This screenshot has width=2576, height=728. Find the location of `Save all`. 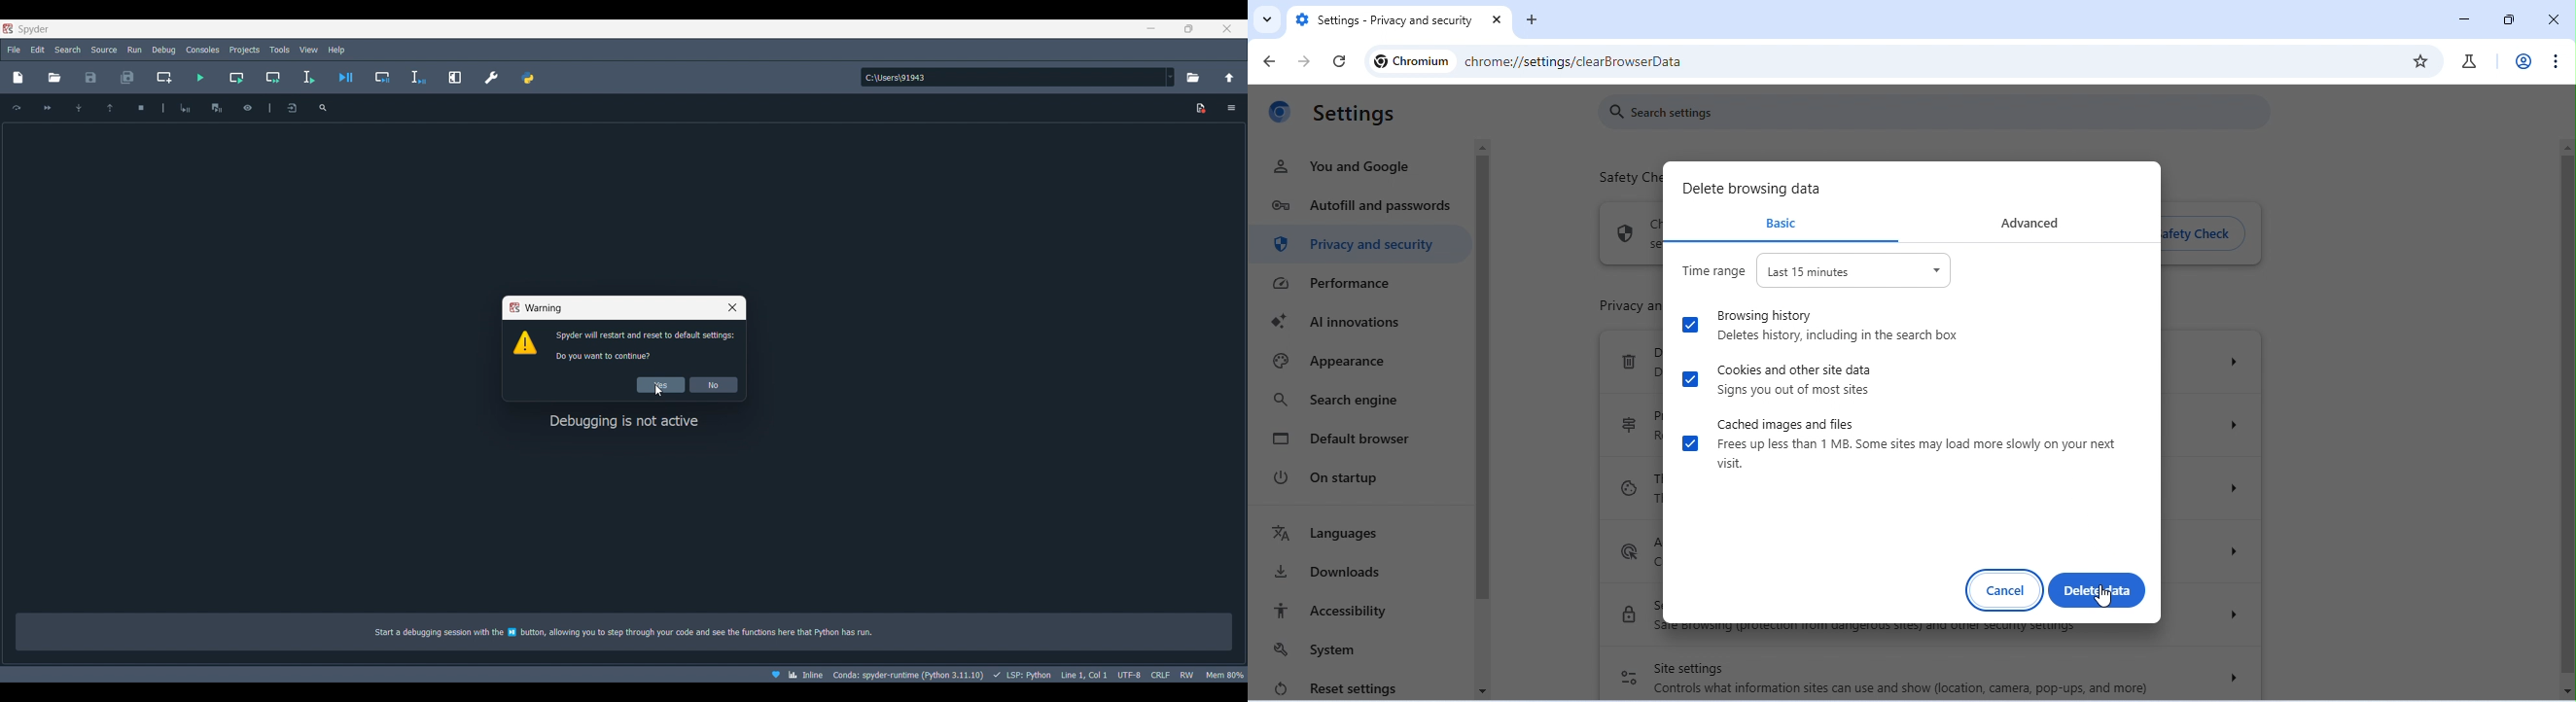

Save all is located at coordinates (127, 77).